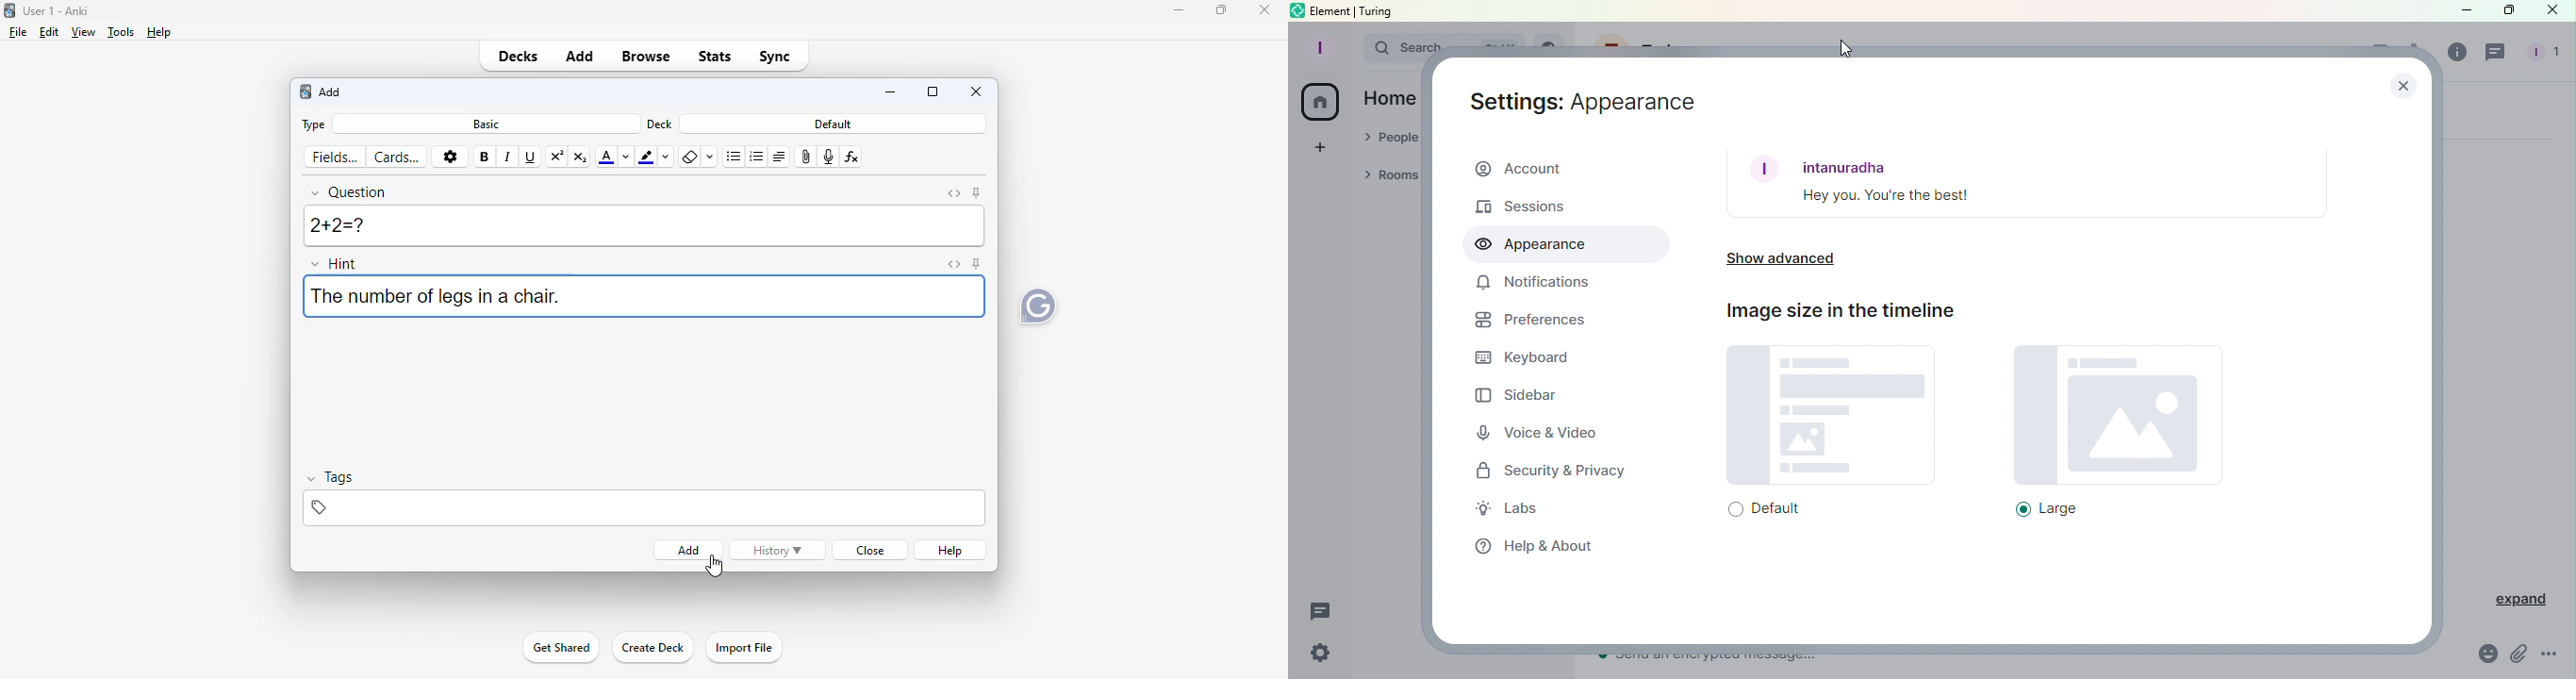  I want to click on Keyboard, so click(1522, 359).